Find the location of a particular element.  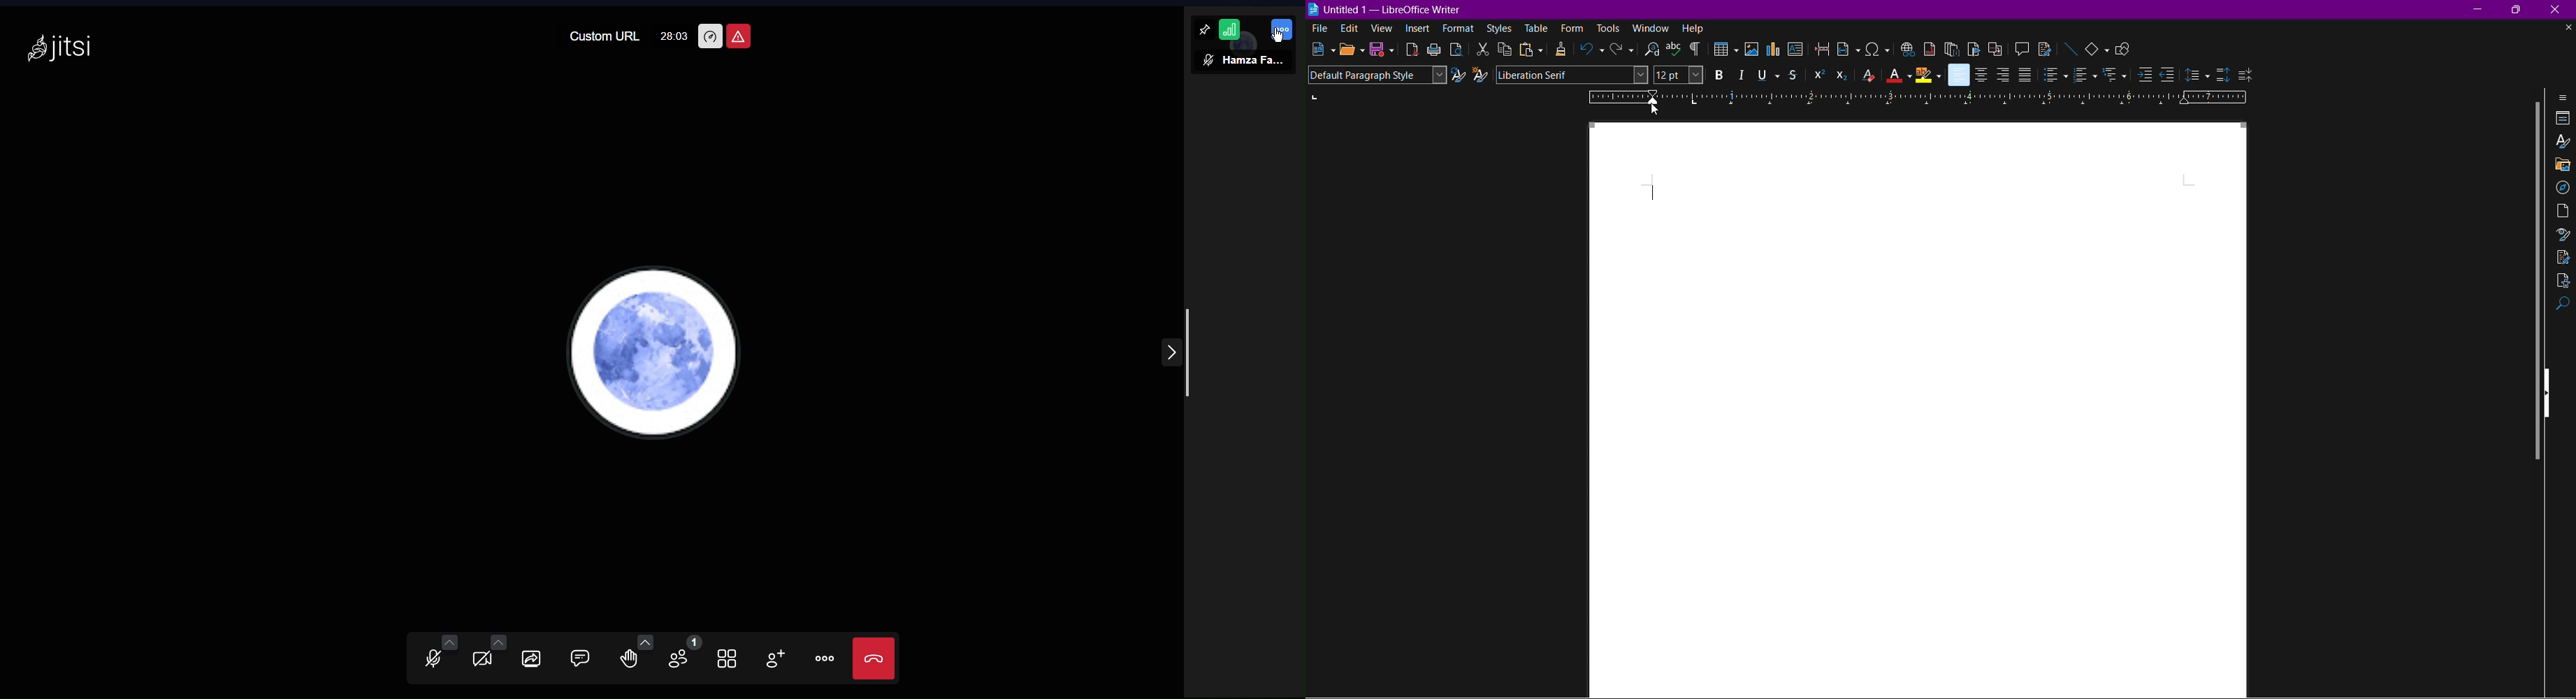

table is located at coordinates (1537, 27).